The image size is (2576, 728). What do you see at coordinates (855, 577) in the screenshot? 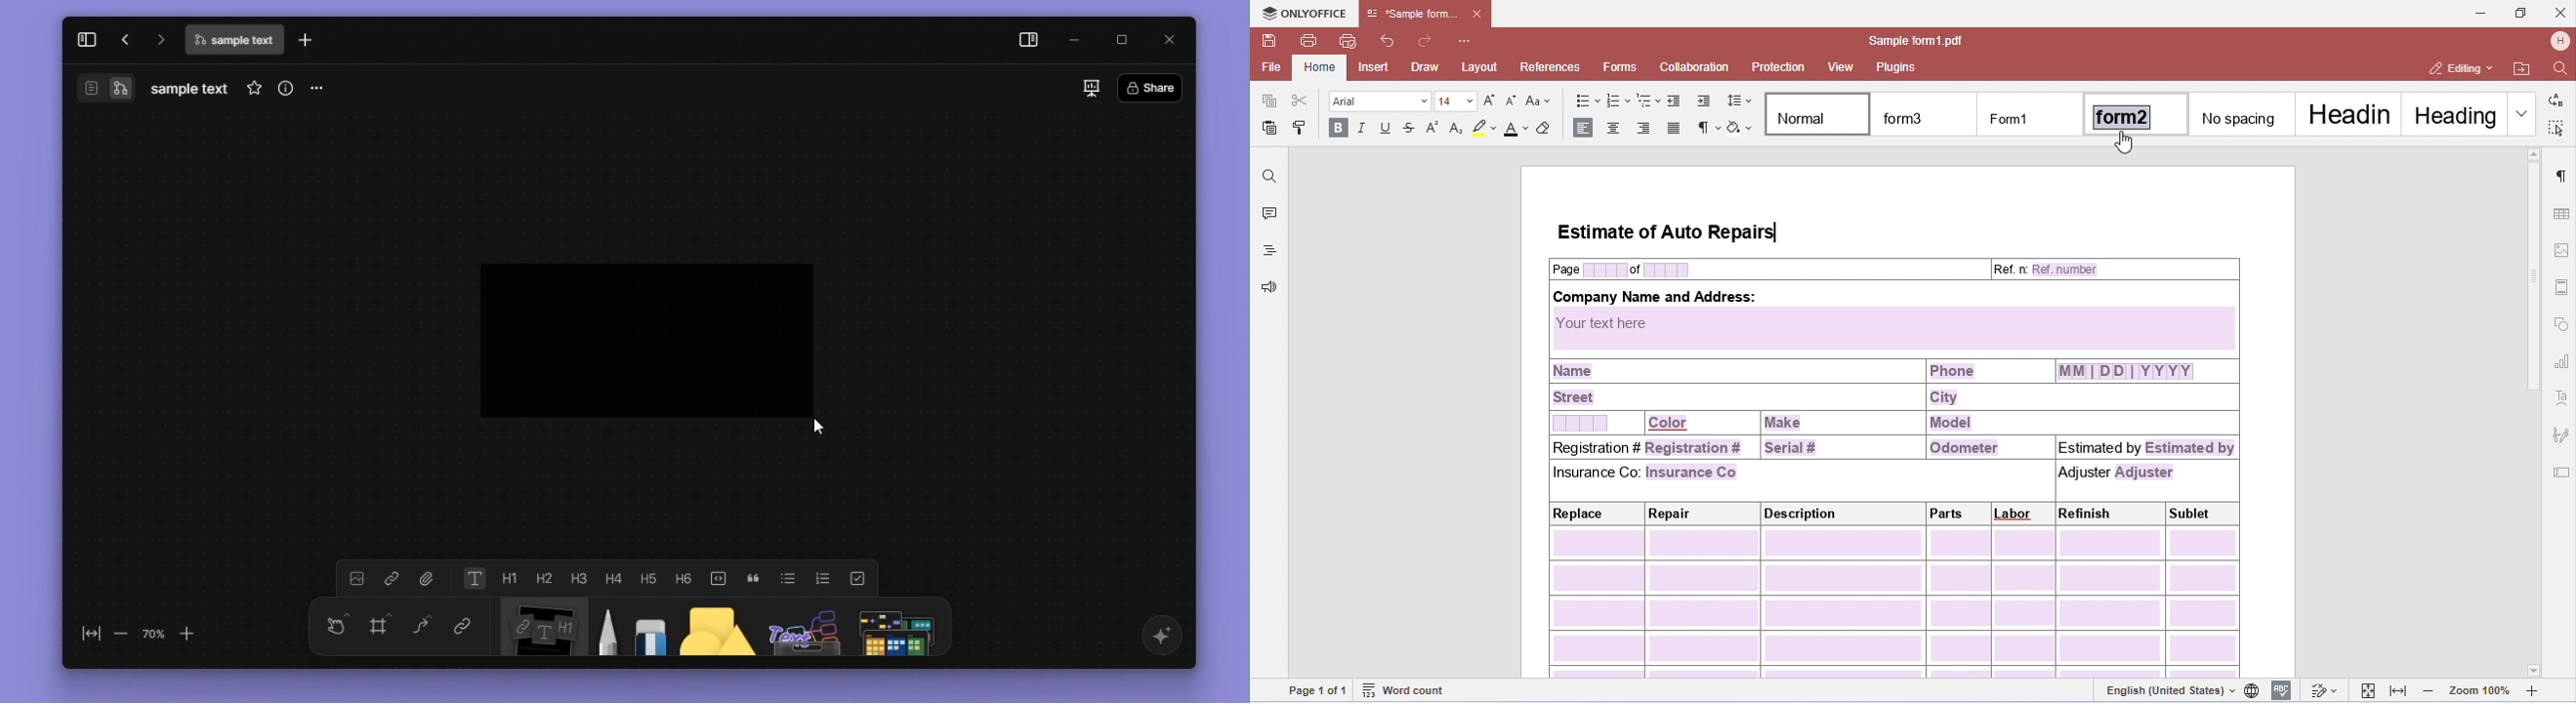
I see `to do list` at bounding box center [855, 577].